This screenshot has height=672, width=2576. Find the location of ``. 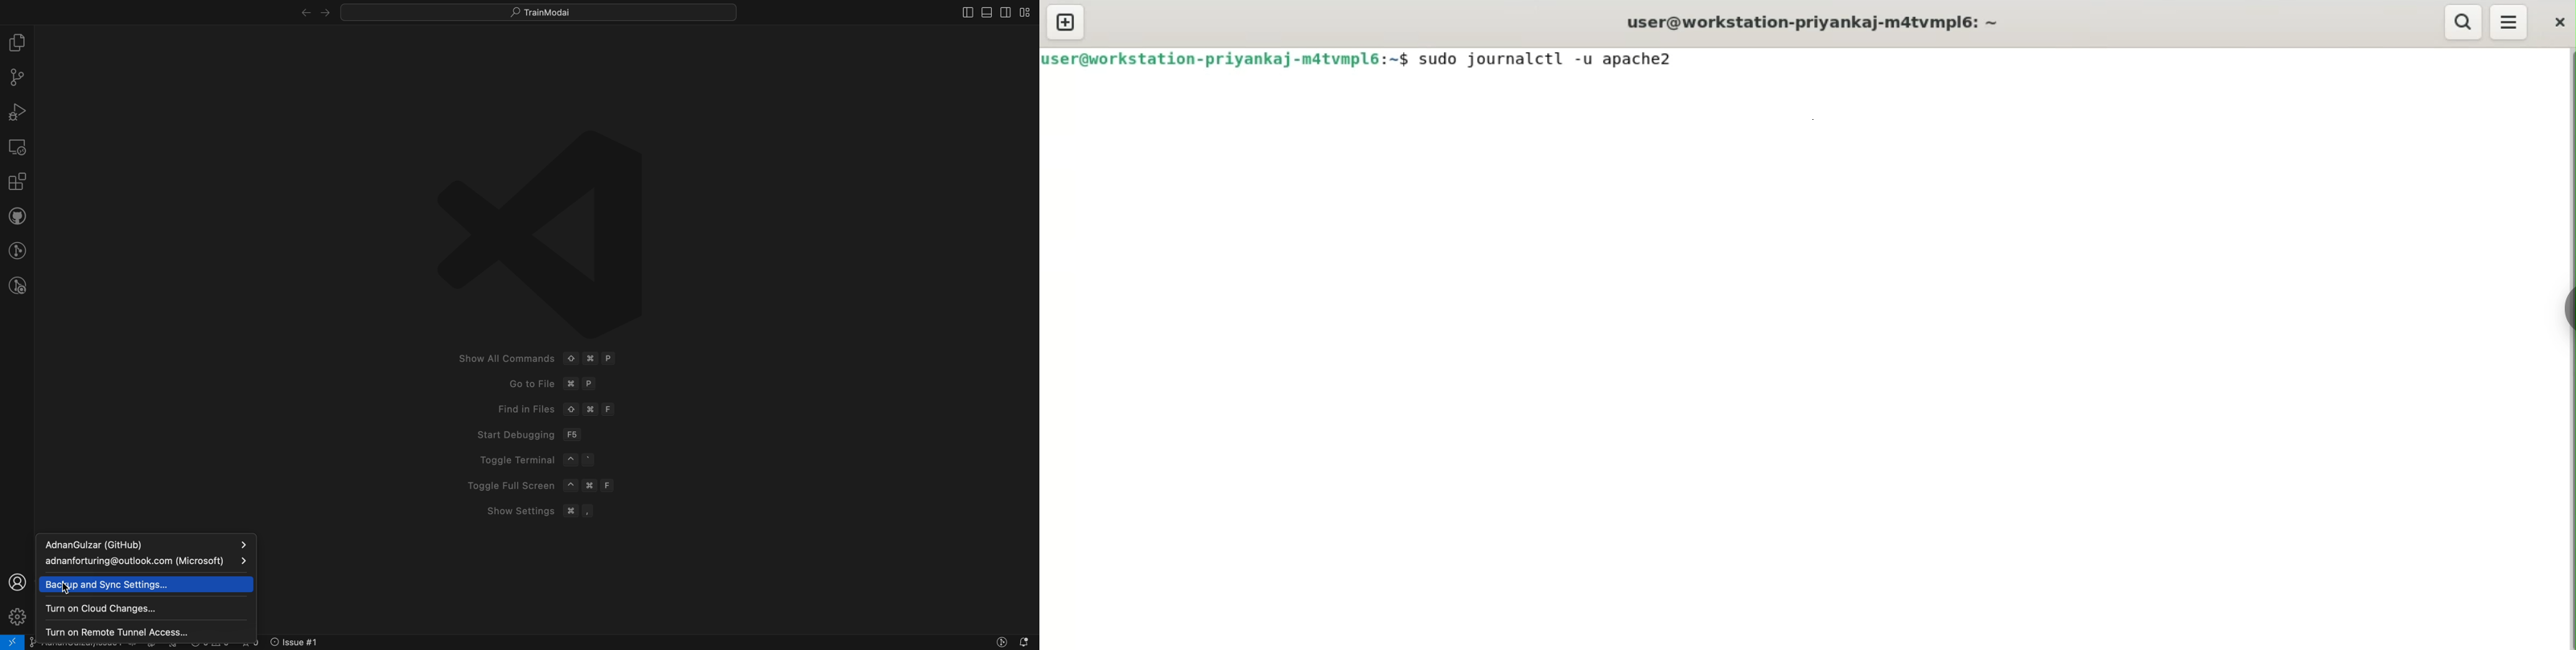

 is located at coordinates (1000, 643).